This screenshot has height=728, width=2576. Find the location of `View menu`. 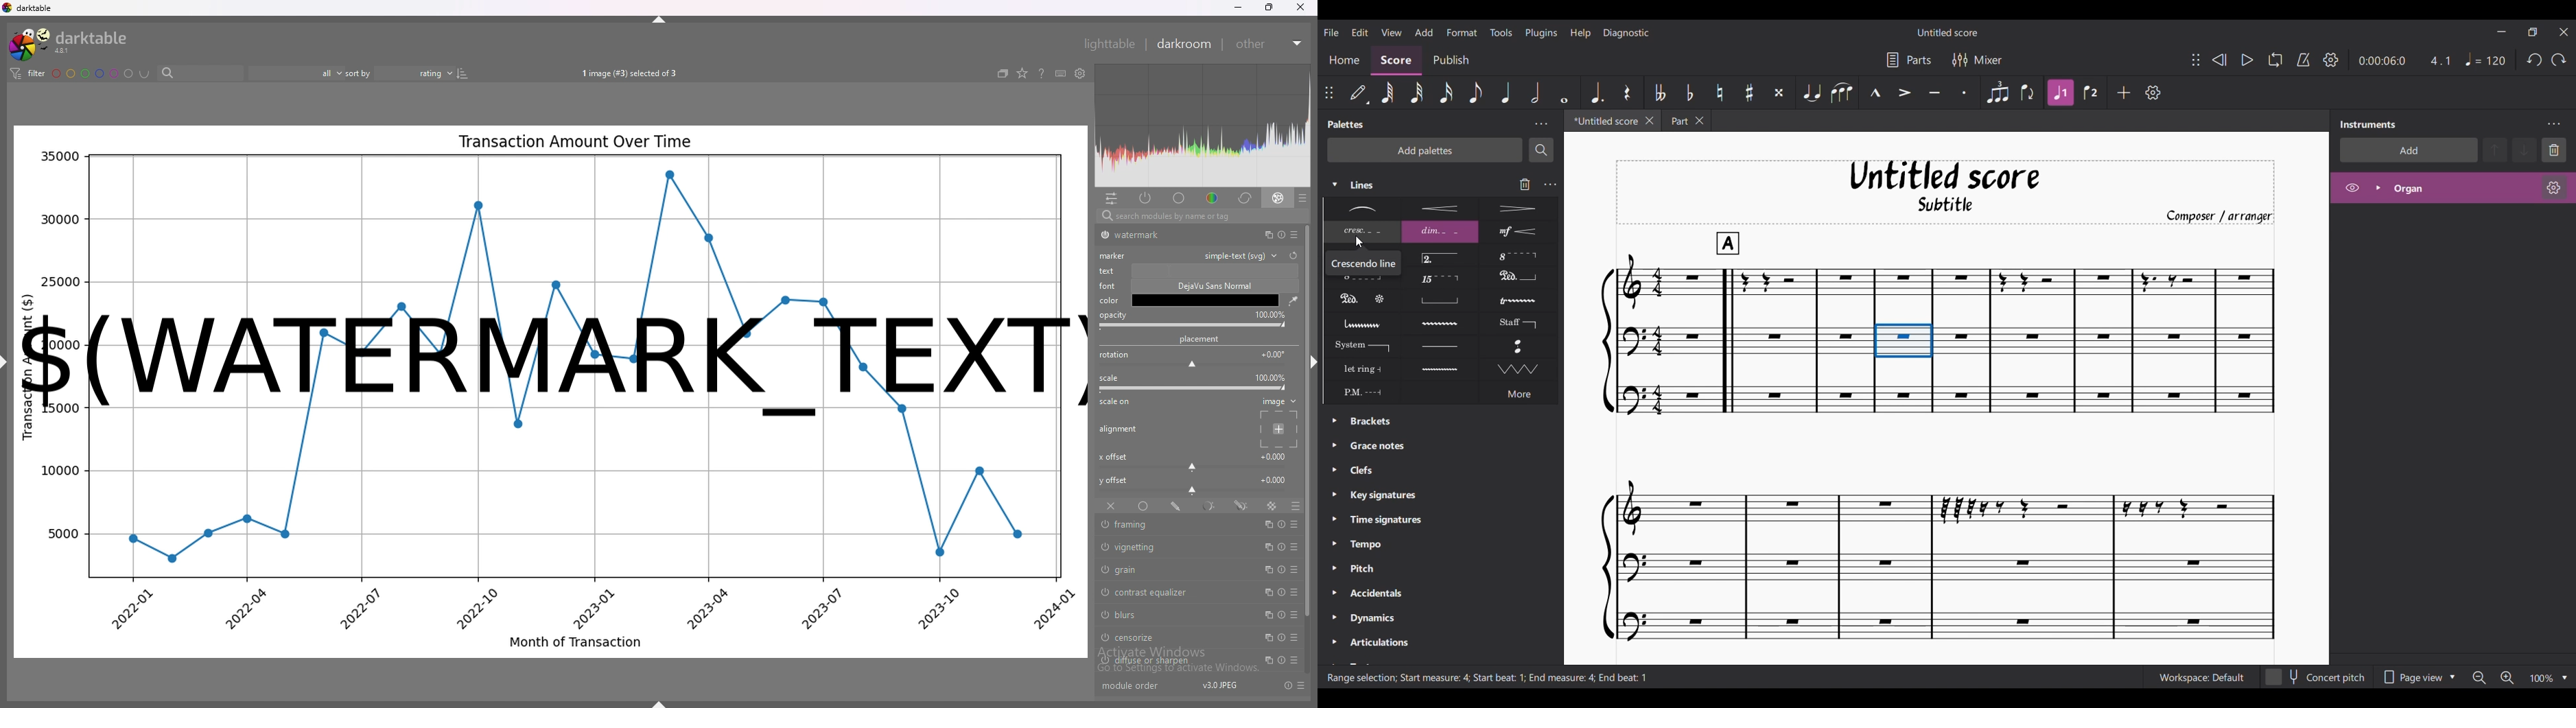

View menu is located at coordinates (1392, 31).